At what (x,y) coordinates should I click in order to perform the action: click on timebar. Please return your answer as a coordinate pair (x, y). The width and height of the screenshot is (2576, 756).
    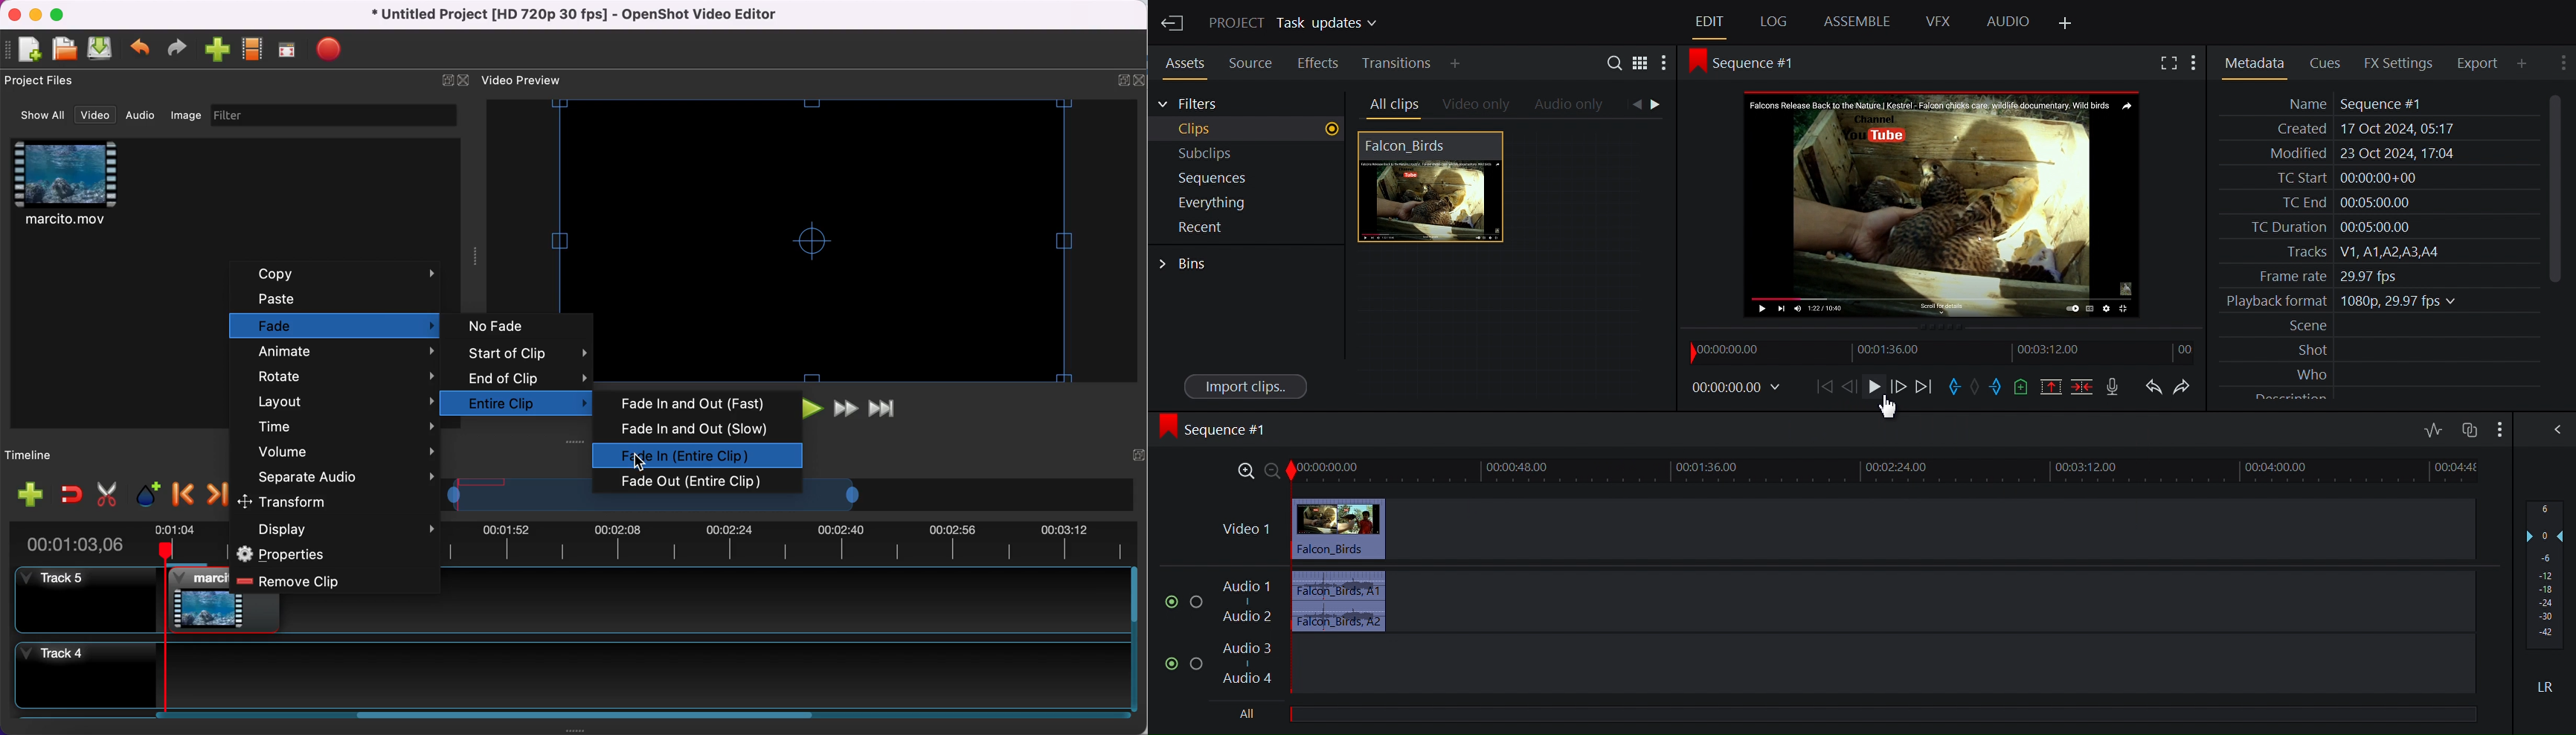
    Looking at the image, I should click on (790, 542).